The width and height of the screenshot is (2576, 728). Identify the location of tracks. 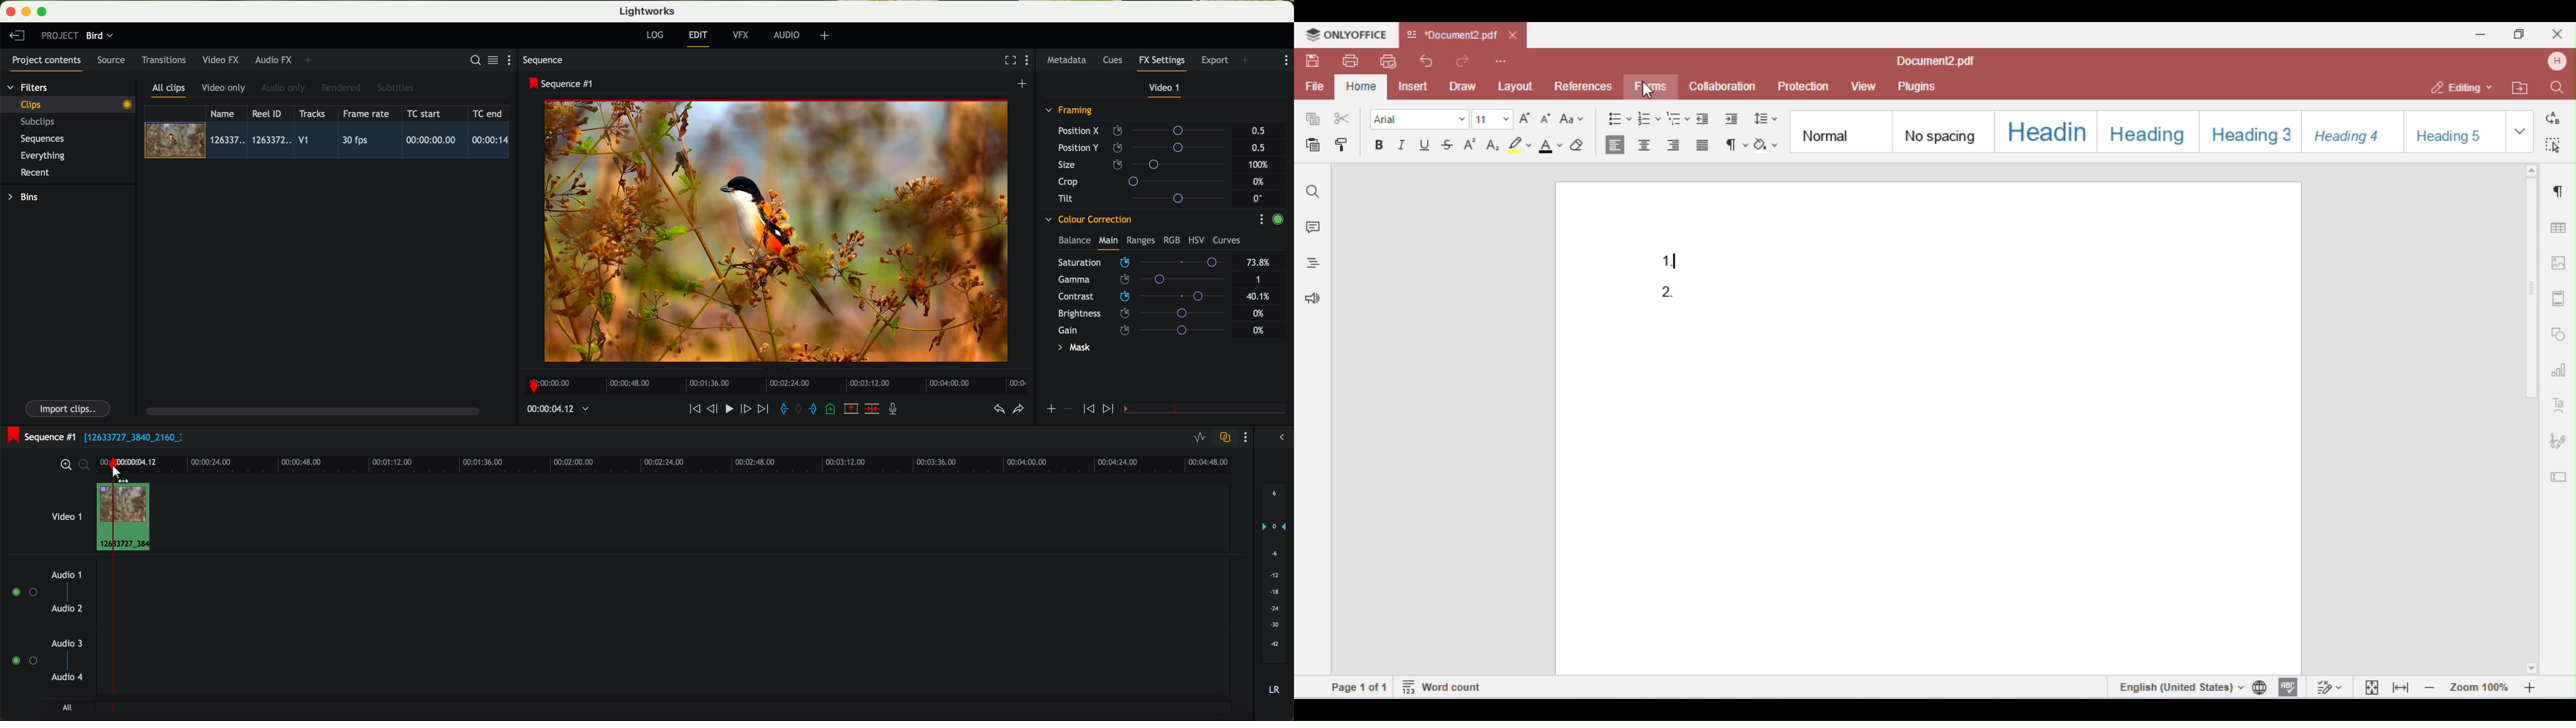
(310, 114).